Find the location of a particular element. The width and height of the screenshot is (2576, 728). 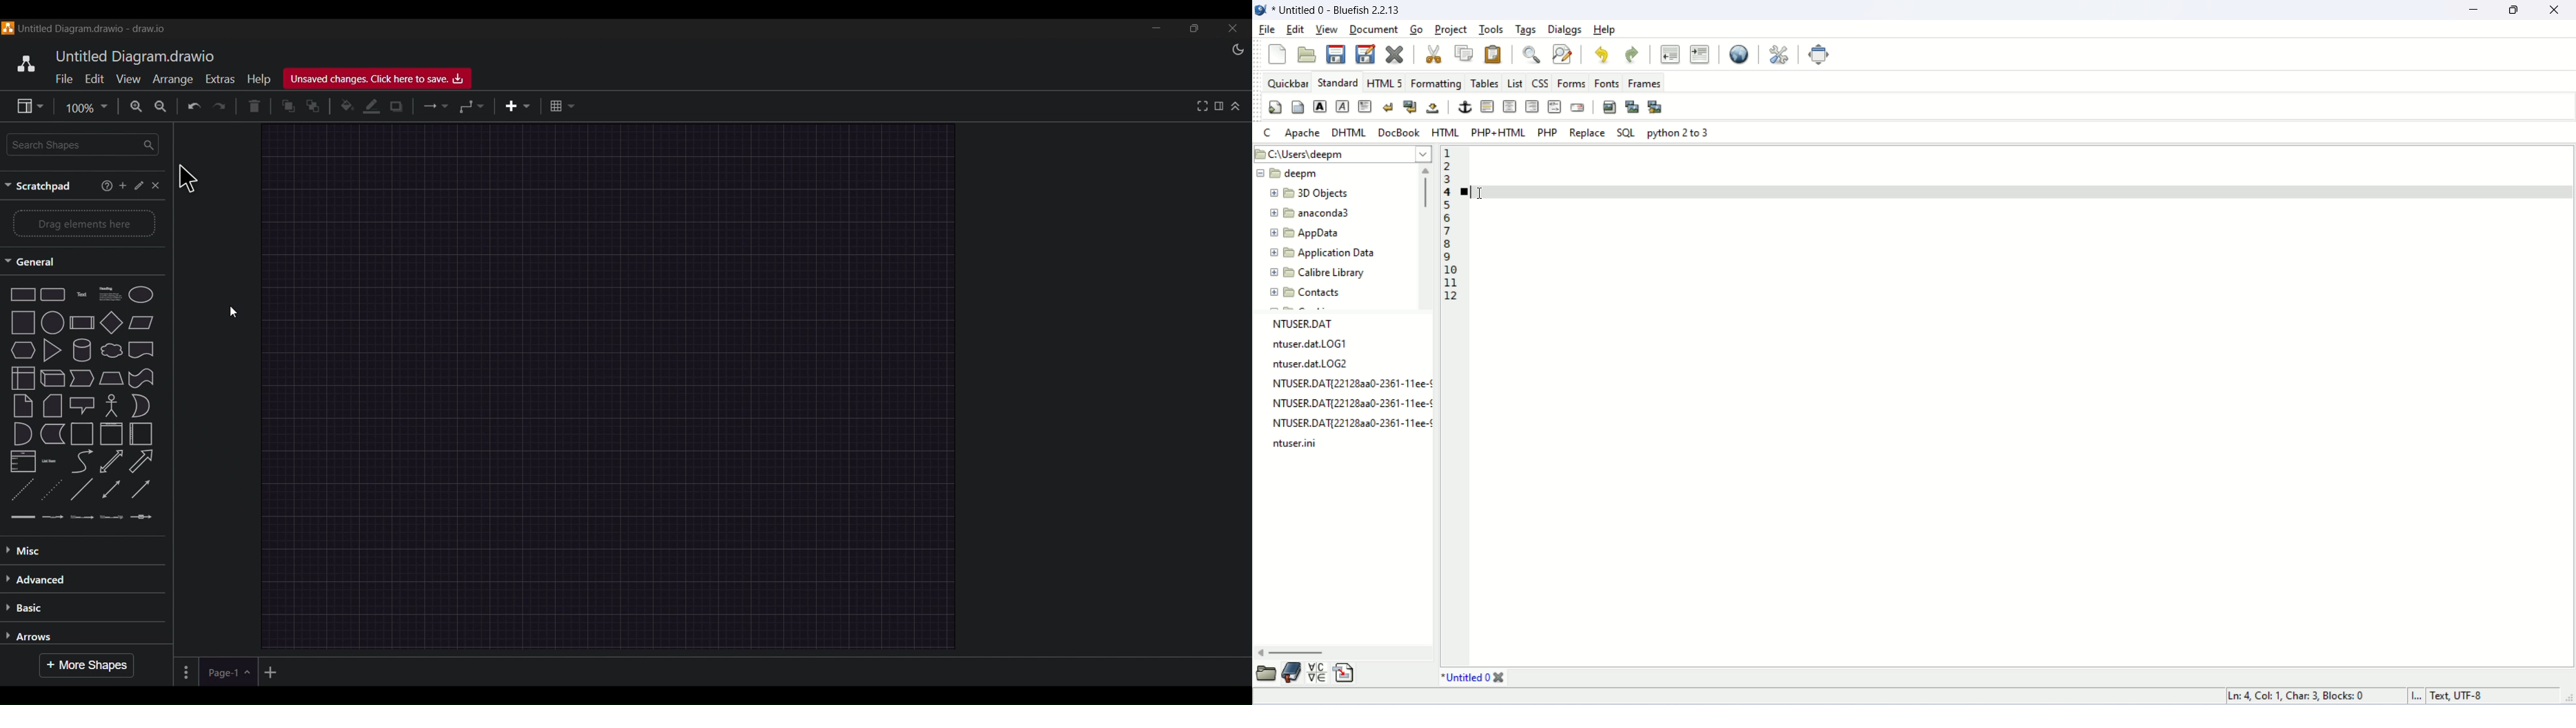

STANDARD is located at coordinates (1338, 81).